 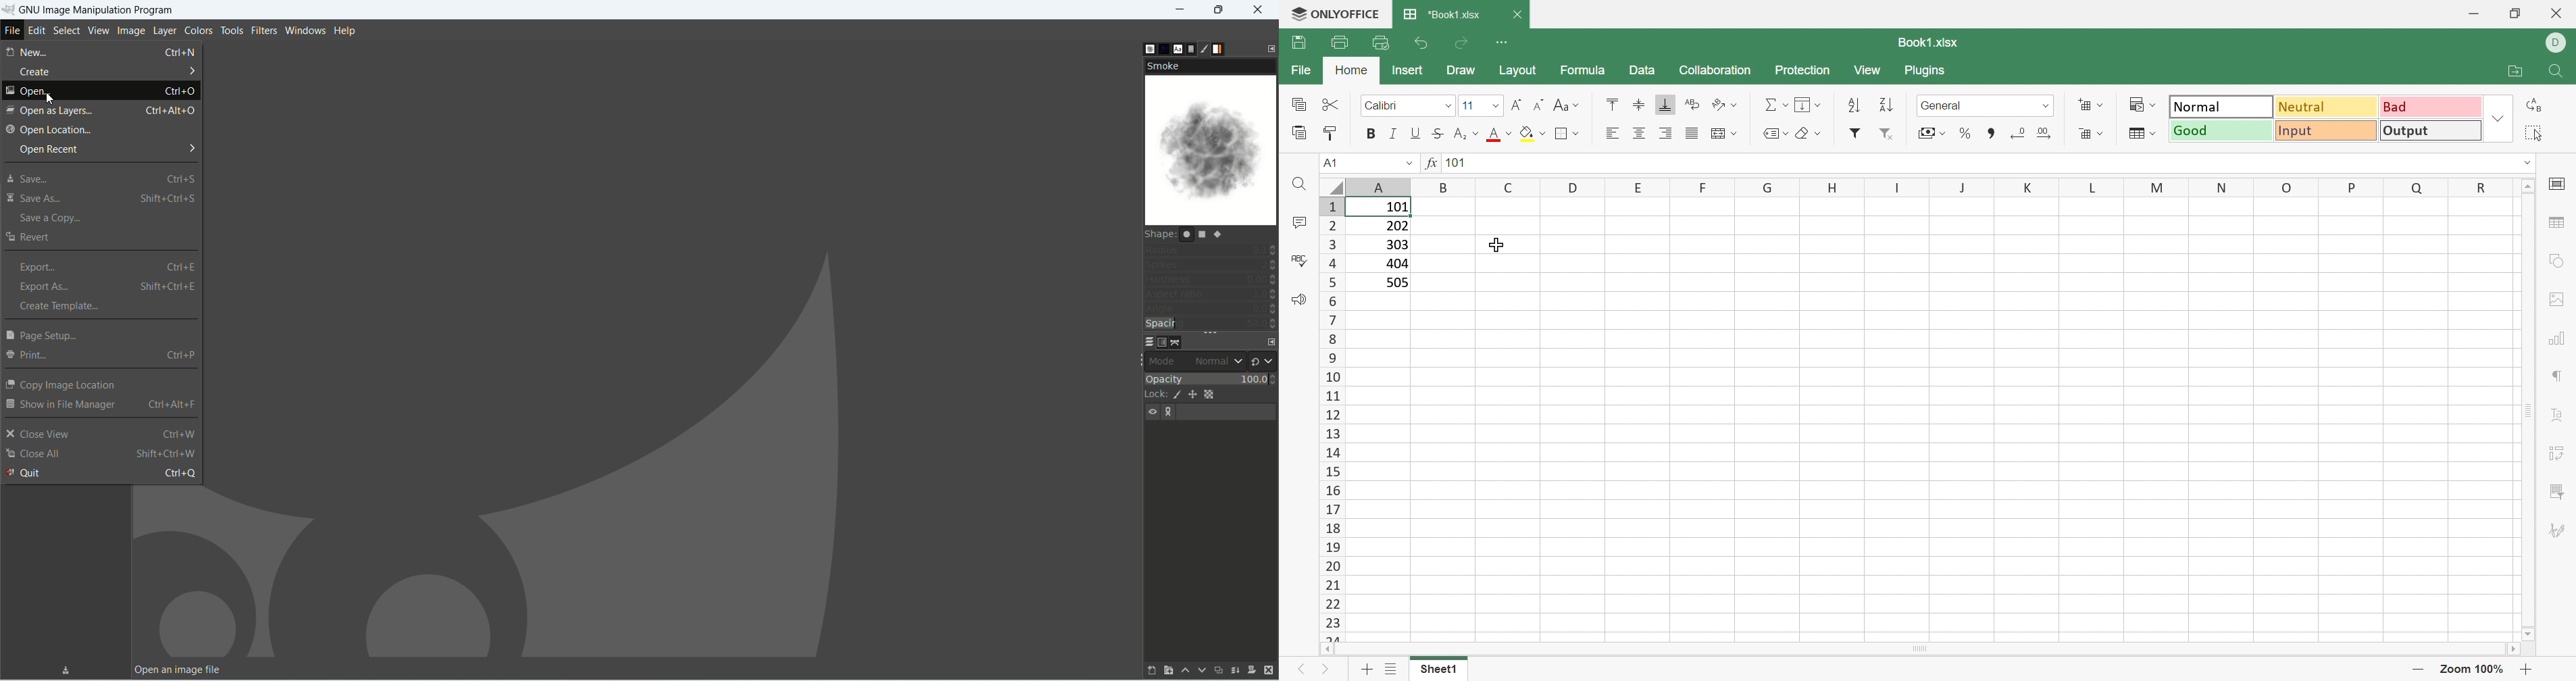 What do you see at coordinates (1645, 72) in the screenshot?
I see `Data` at bounding box center [1645, 72].